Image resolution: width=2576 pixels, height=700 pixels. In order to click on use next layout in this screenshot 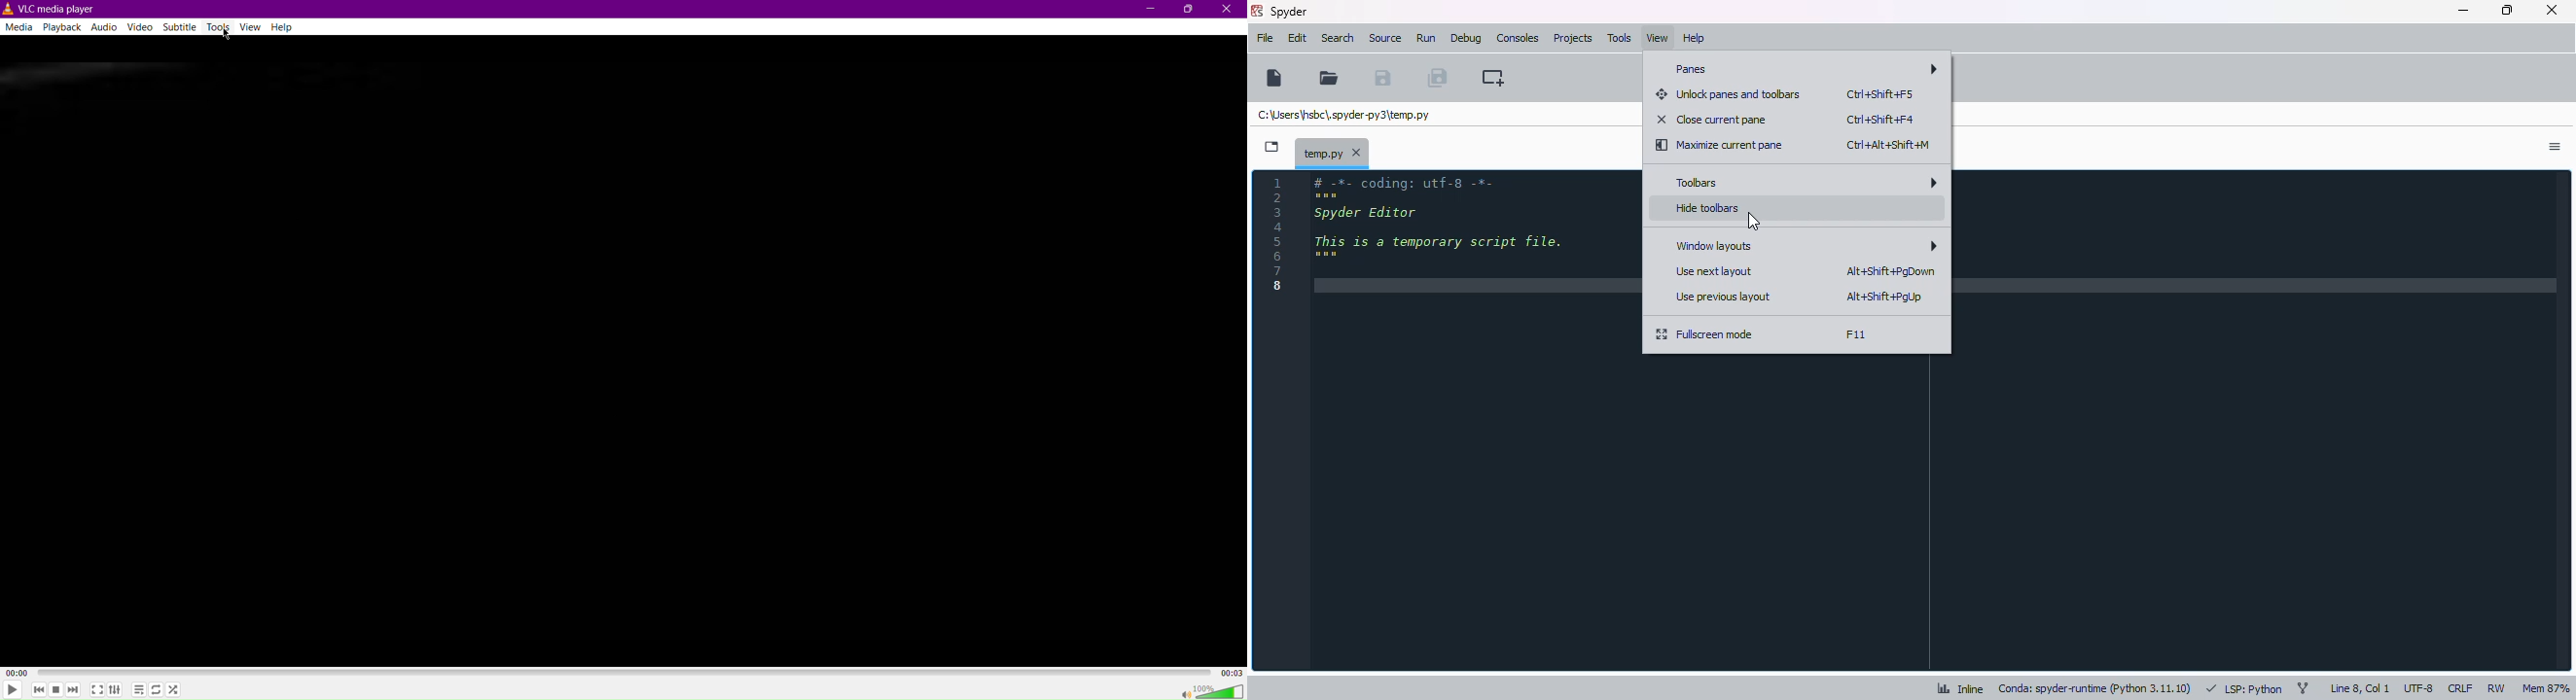, I will do `click(1713, 272)`.